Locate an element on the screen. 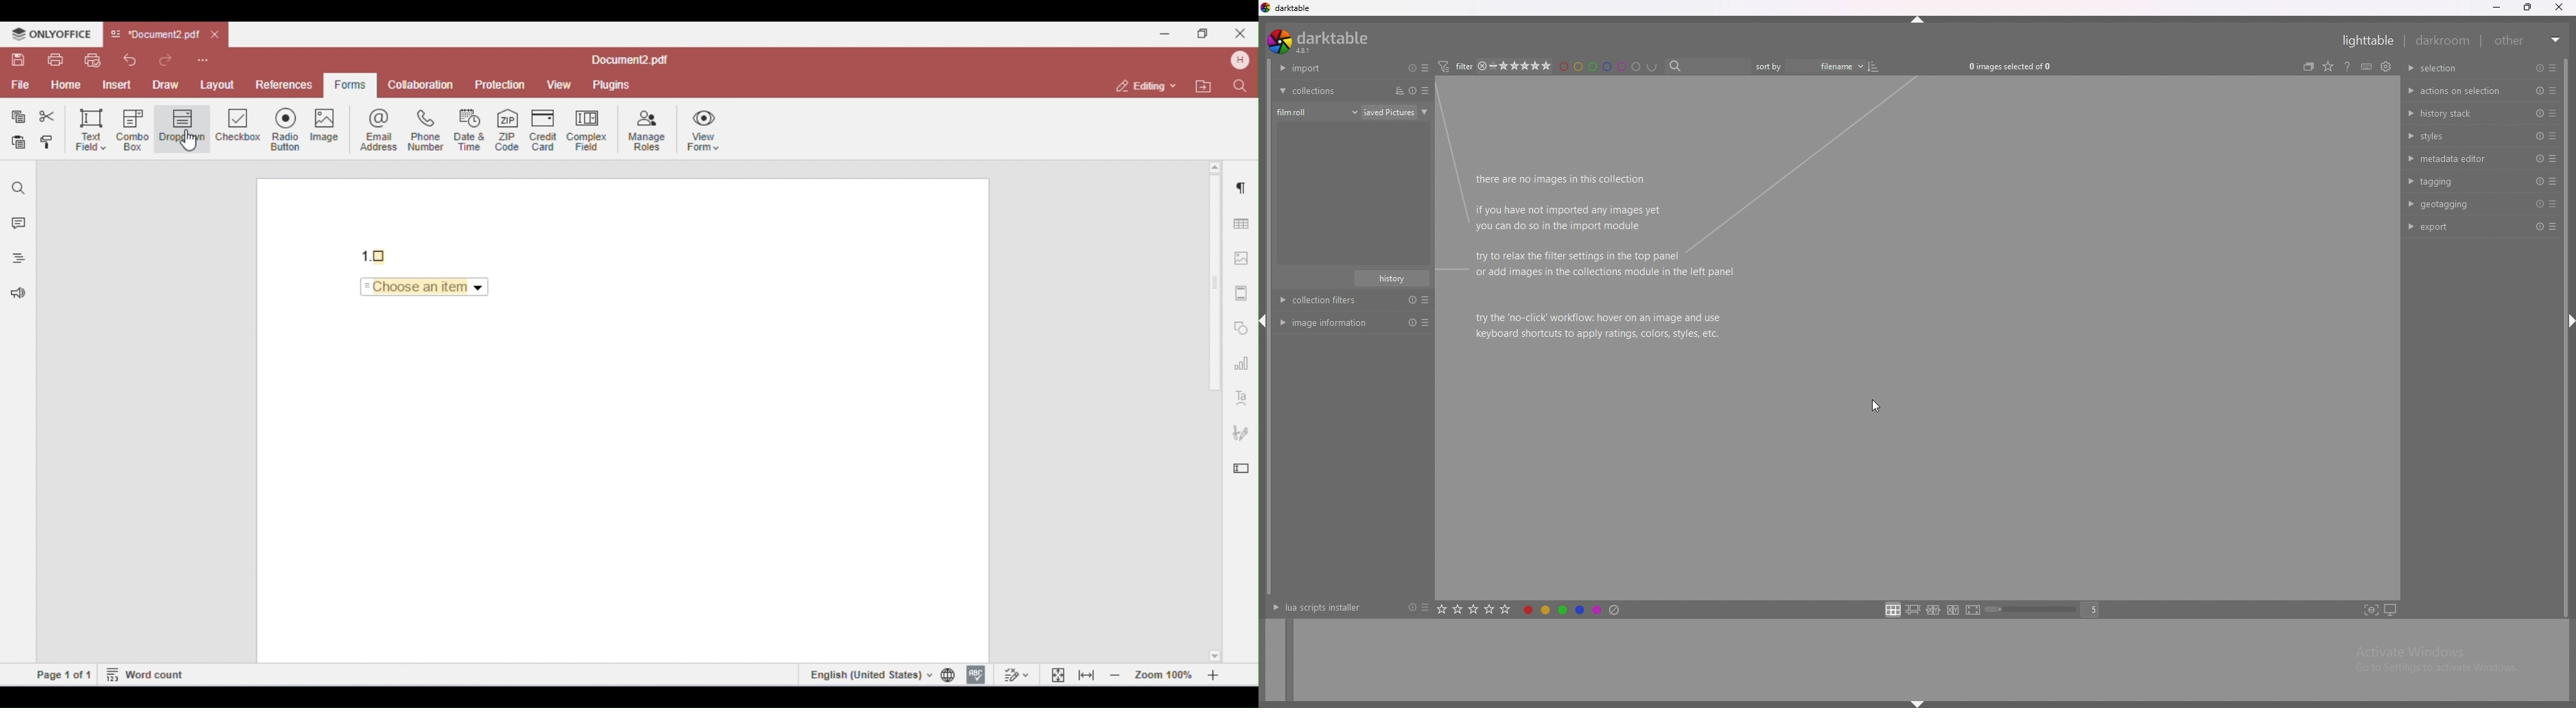 This screenshot has width=2576, height=728. if you have not imported any images yet you can do so in the import module is located at coordinates (1569, 217).